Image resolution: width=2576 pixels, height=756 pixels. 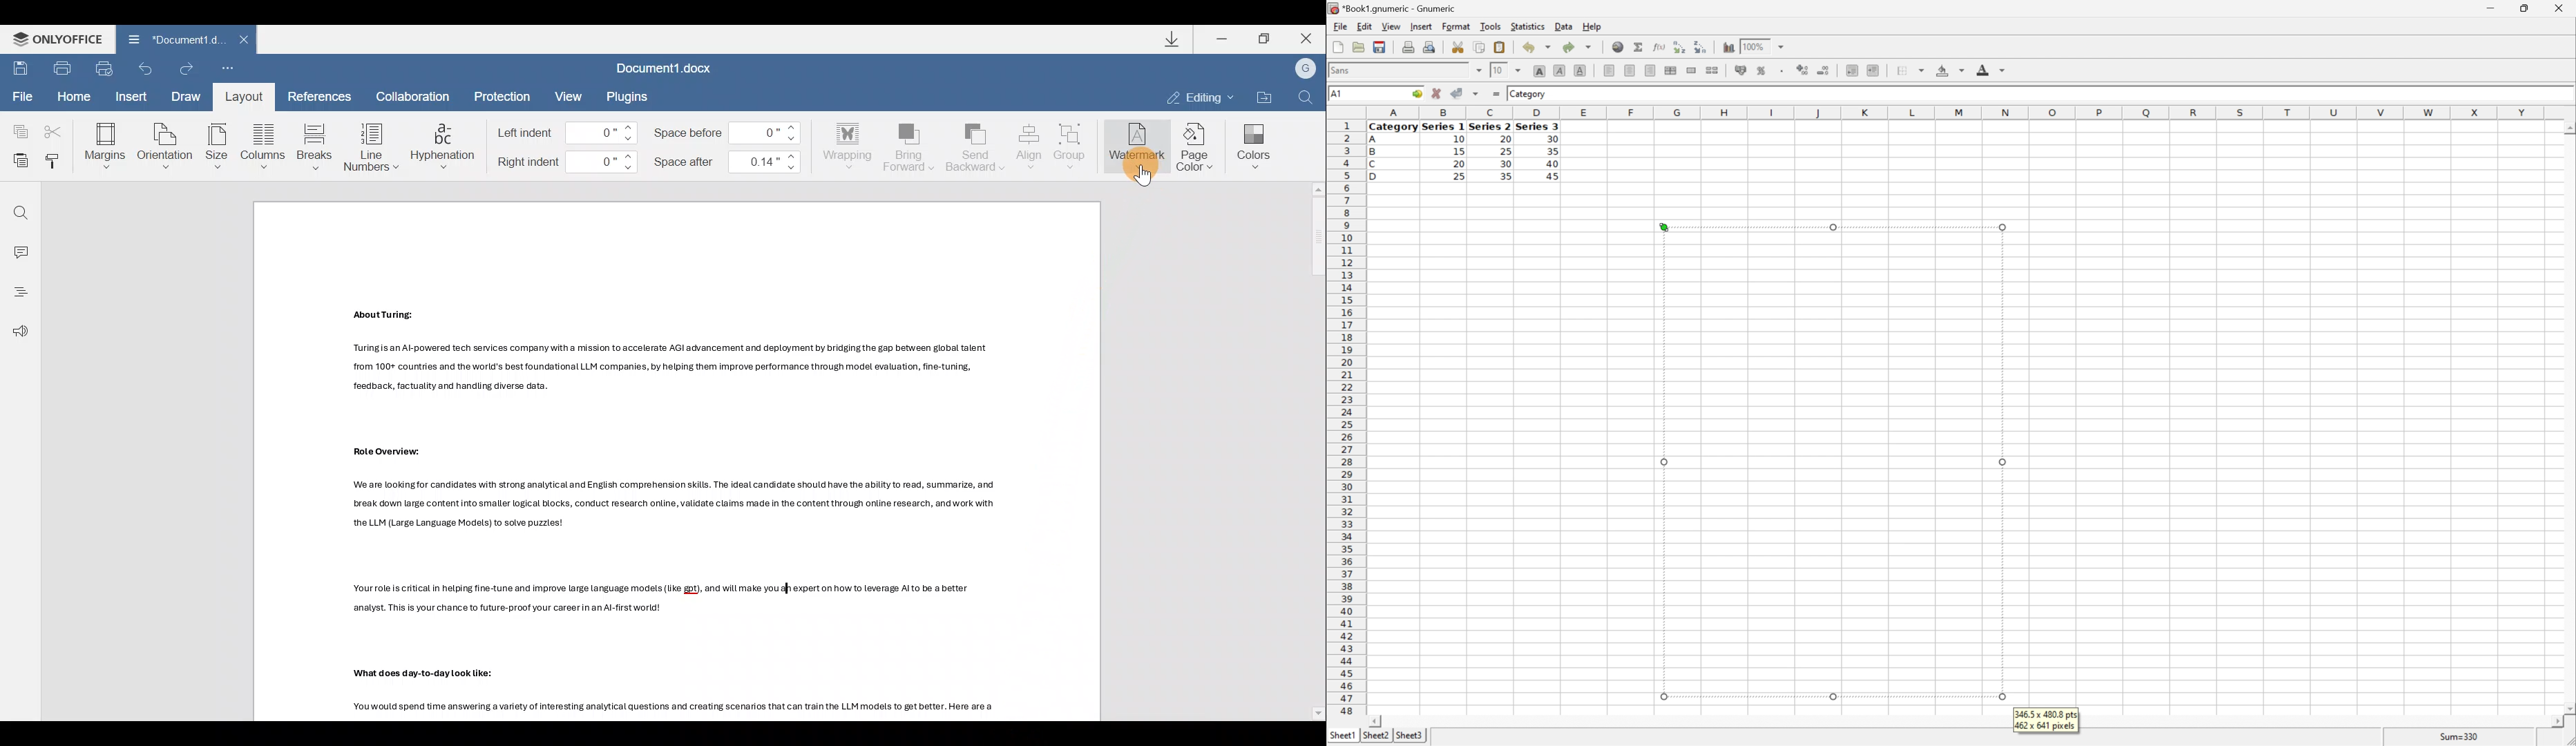 I want to click on Orientation, so click(x=166, y=144).